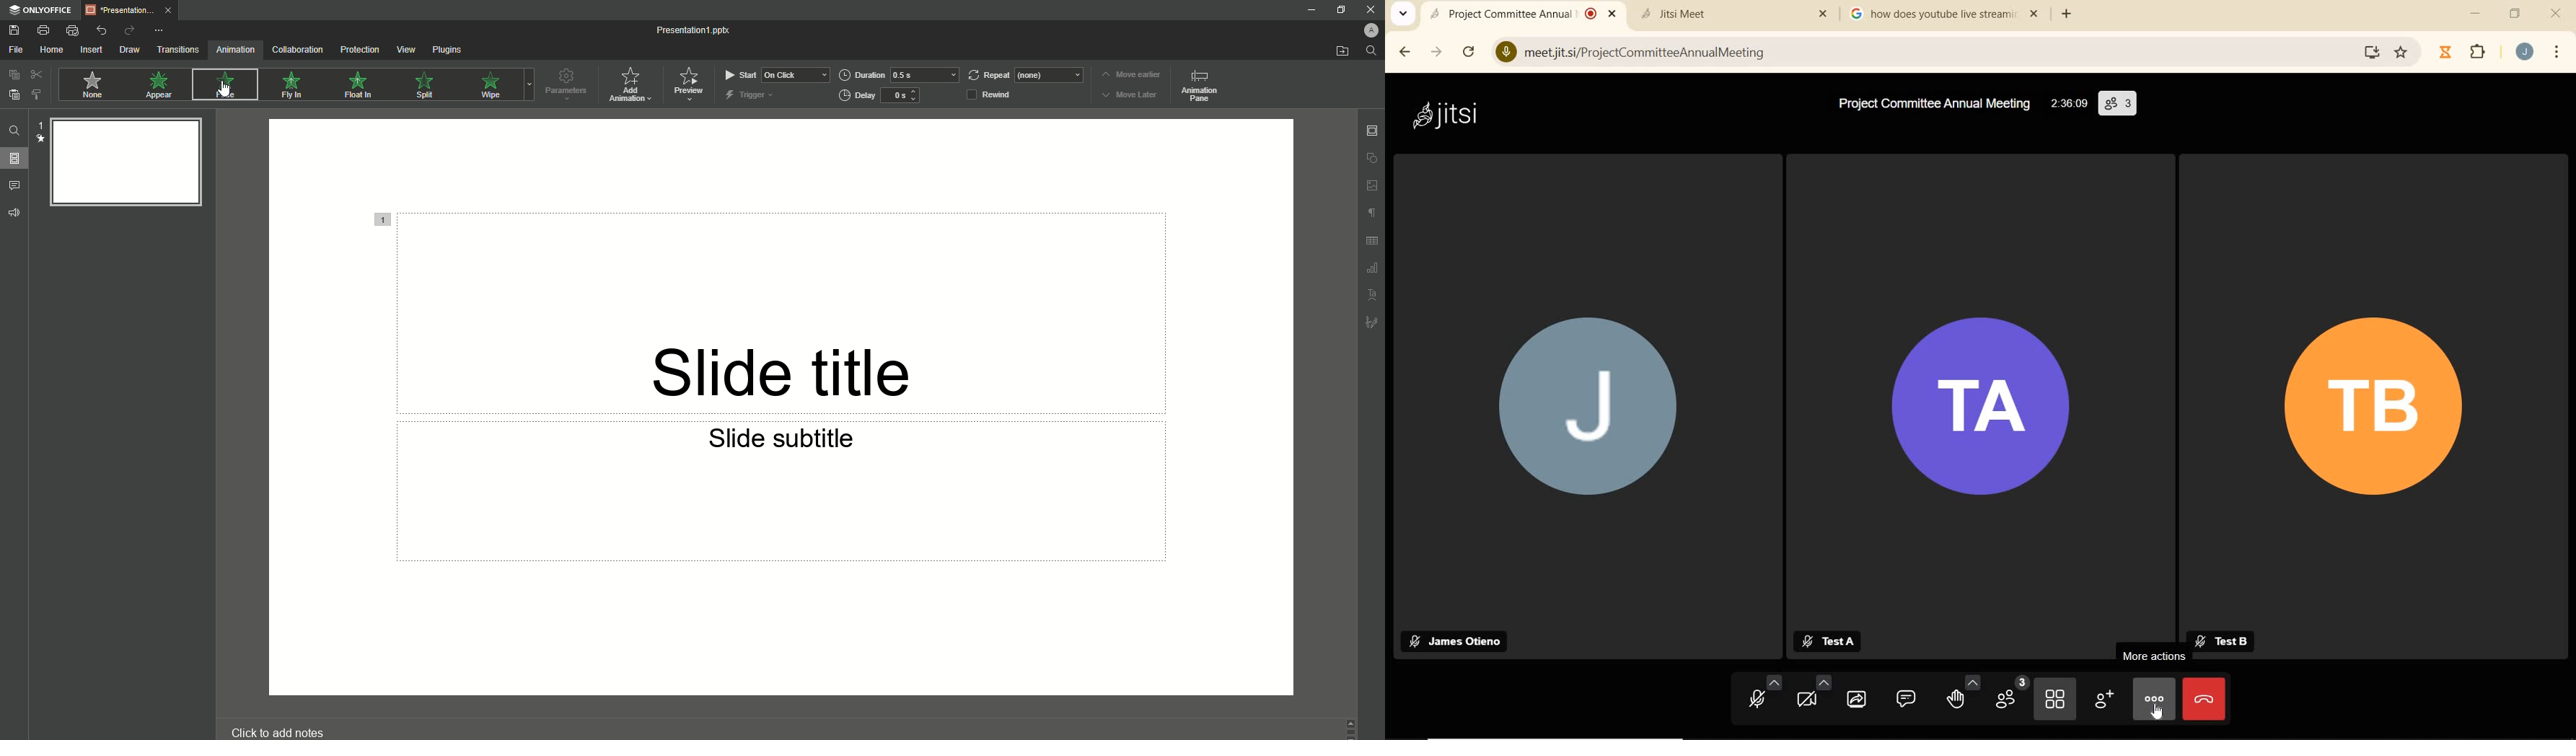  Describe the element at coordinates (71, 30) in the screenshot. I see `Quick Print` at that location.